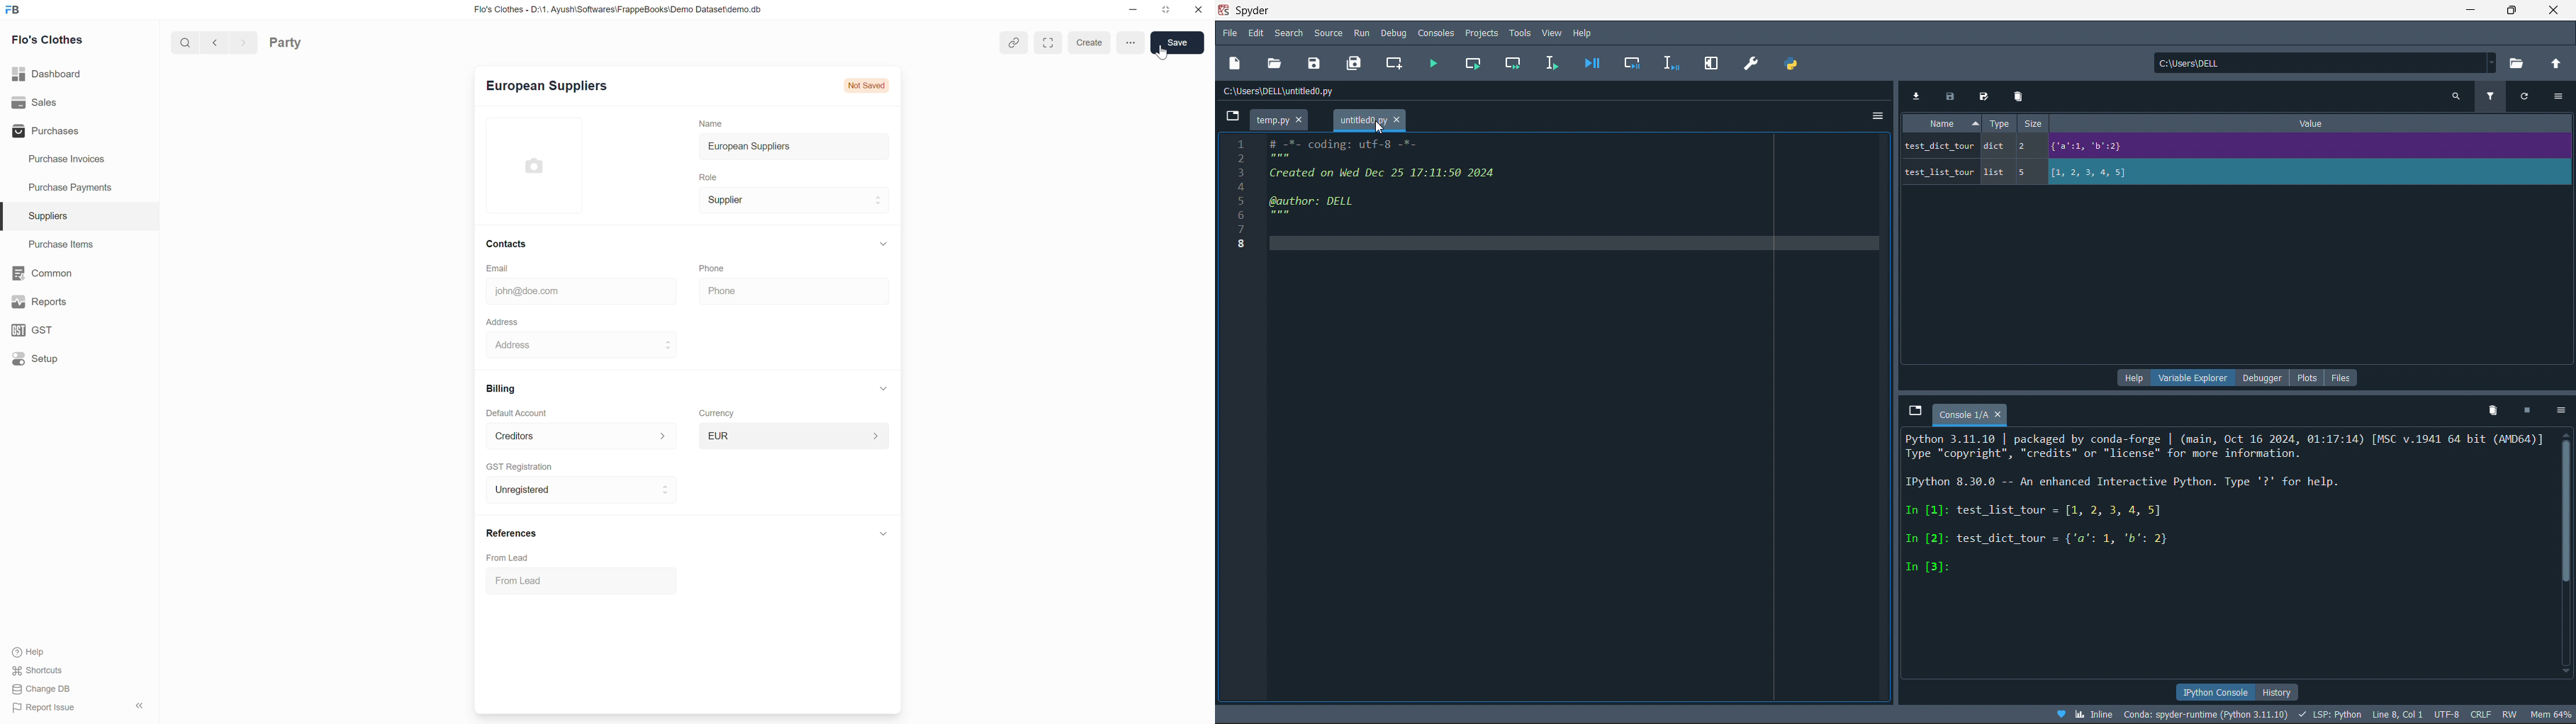 This screenshot has width=2576, height=728. Describe the element at coordinates (2465, 715) in the screenshot. I see `UTF-8 CRLF` at that location.